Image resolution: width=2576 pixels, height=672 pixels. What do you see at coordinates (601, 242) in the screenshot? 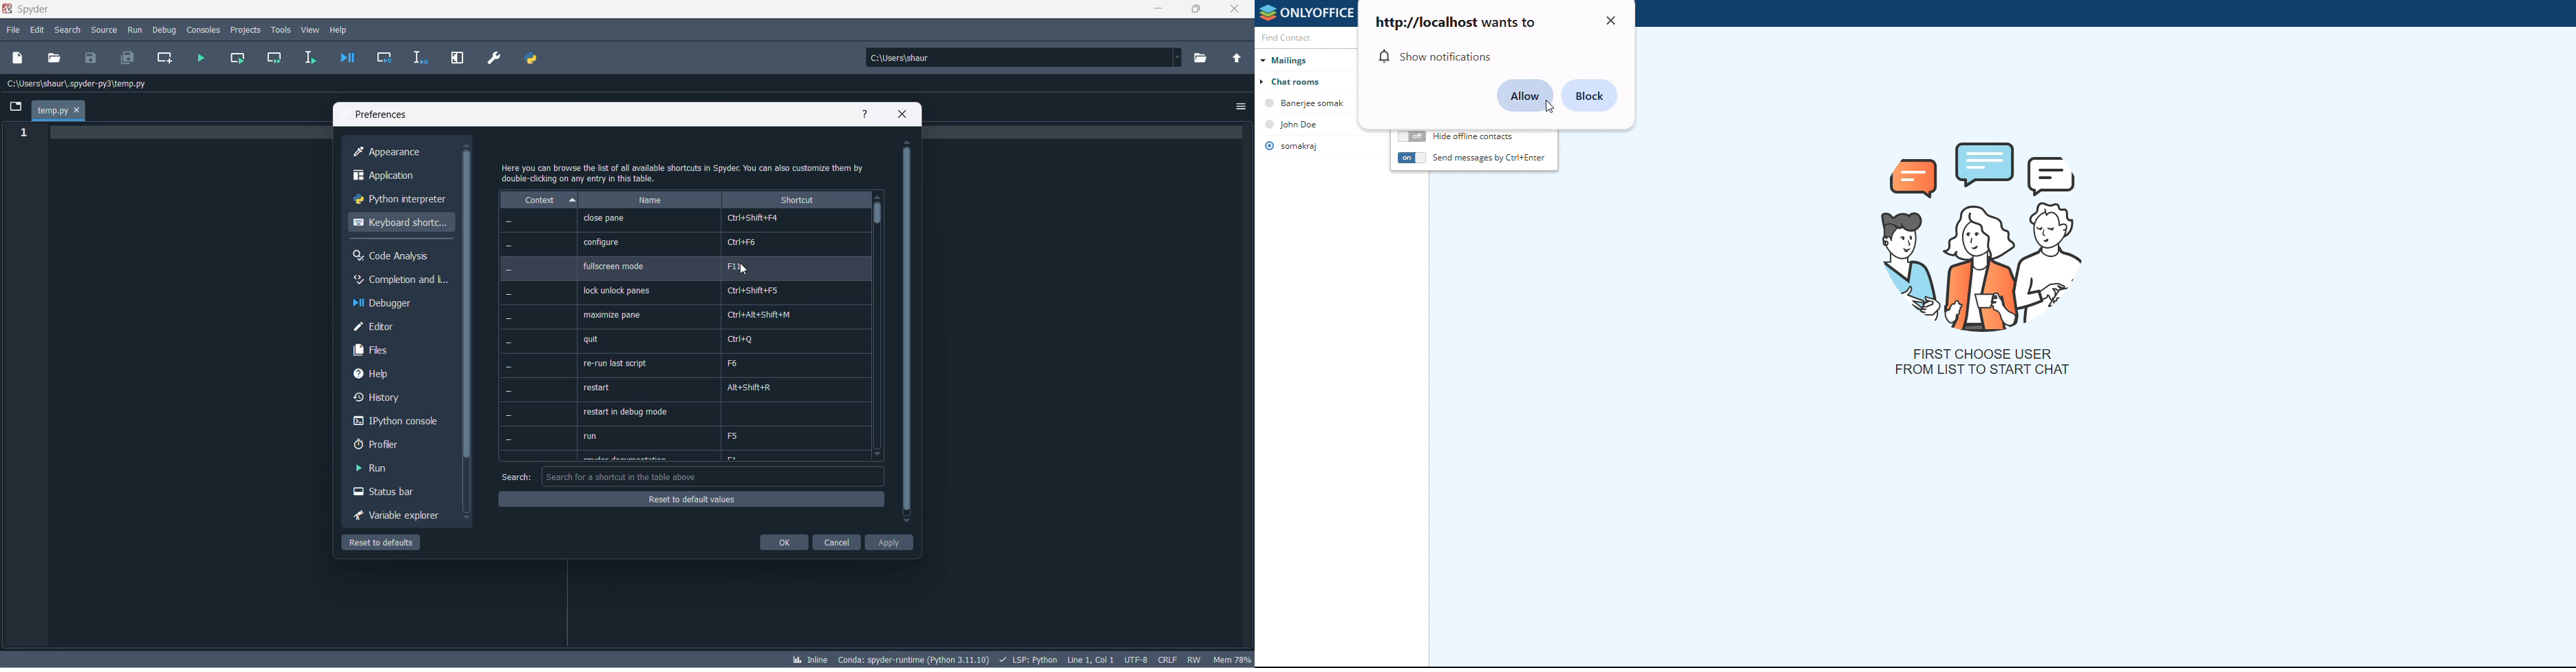
I see `configure` at bounding box center [601, 242].